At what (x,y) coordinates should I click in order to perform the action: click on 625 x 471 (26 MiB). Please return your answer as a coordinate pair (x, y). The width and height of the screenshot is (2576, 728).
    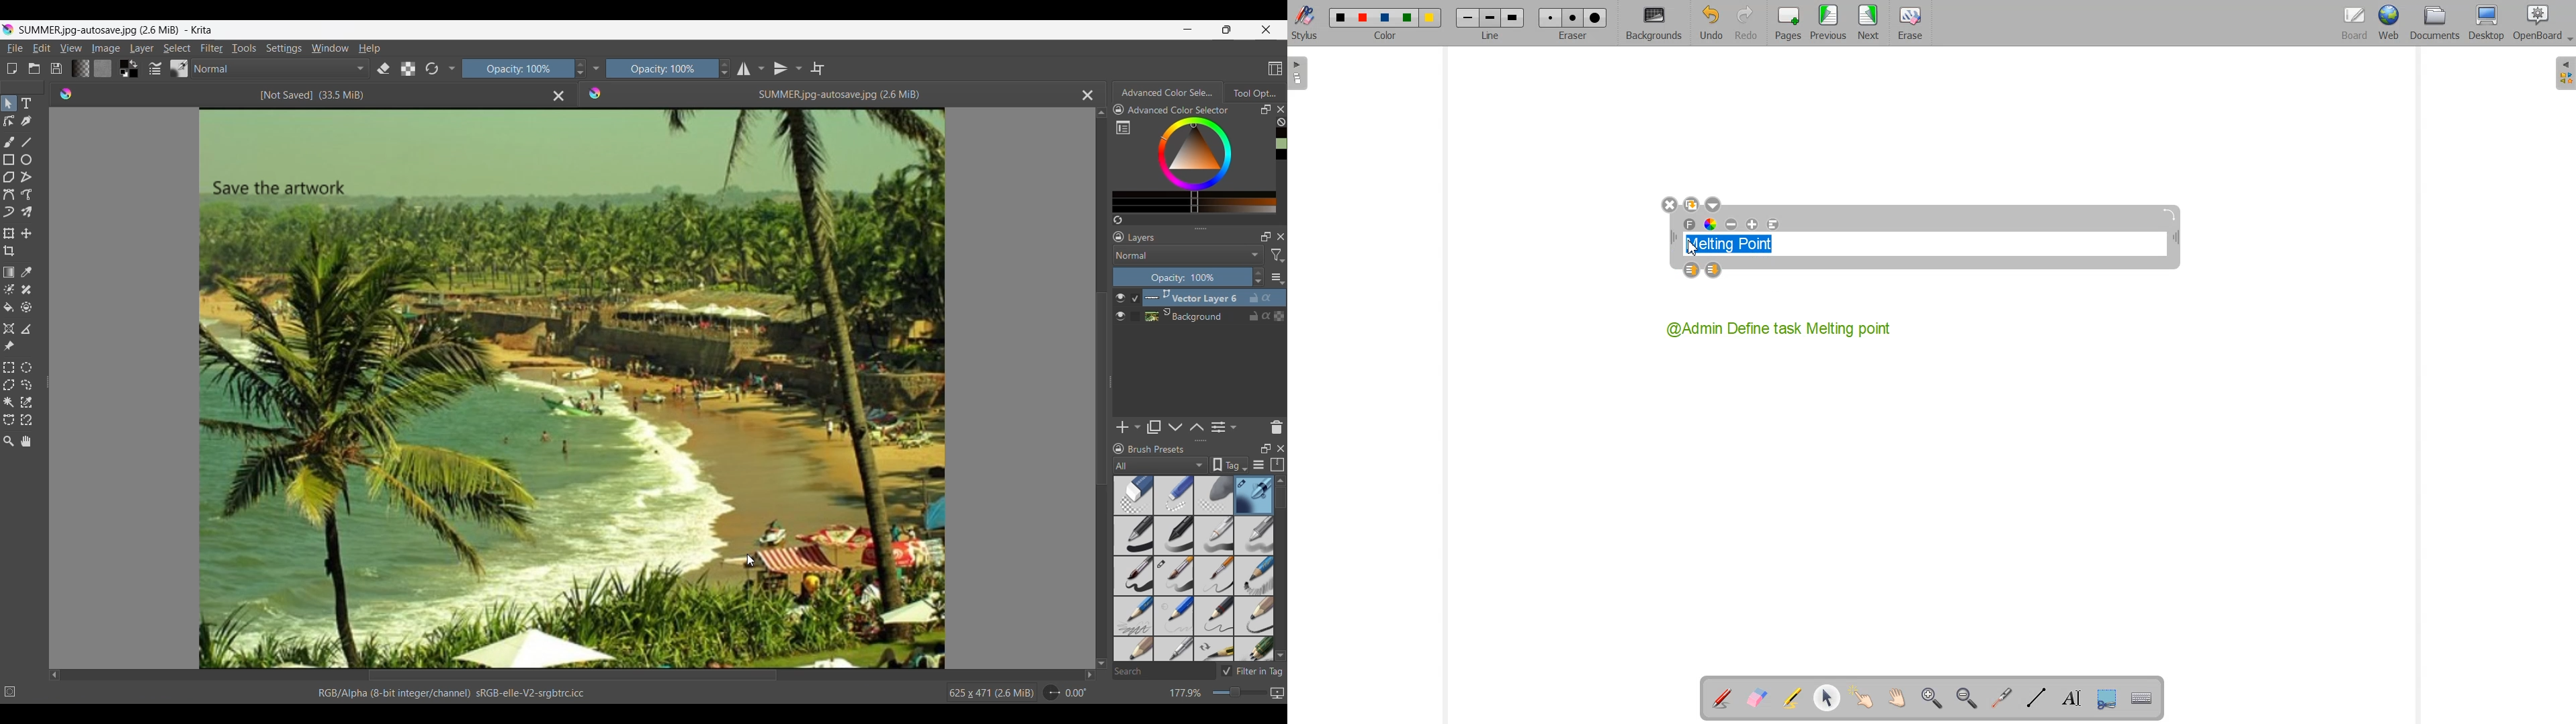
    Looking at the image, I should click on (982, 691).